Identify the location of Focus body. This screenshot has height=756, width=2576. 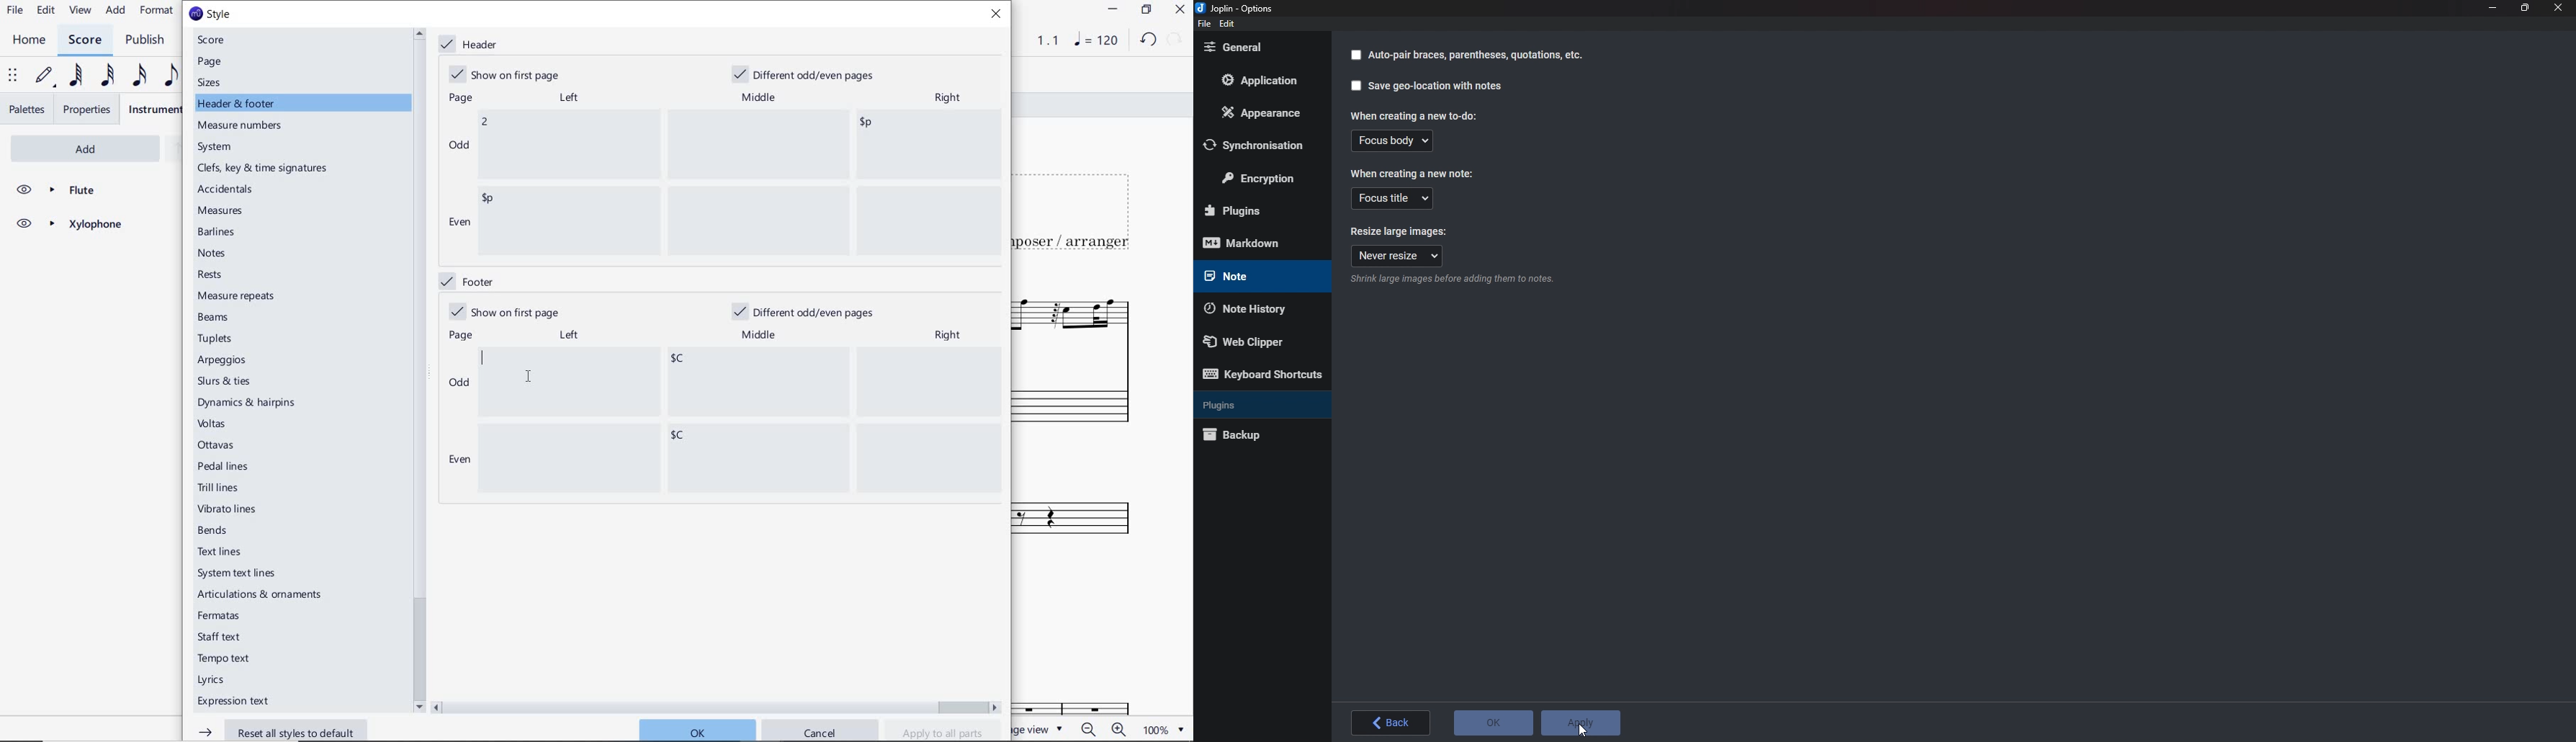
(1391, 143).